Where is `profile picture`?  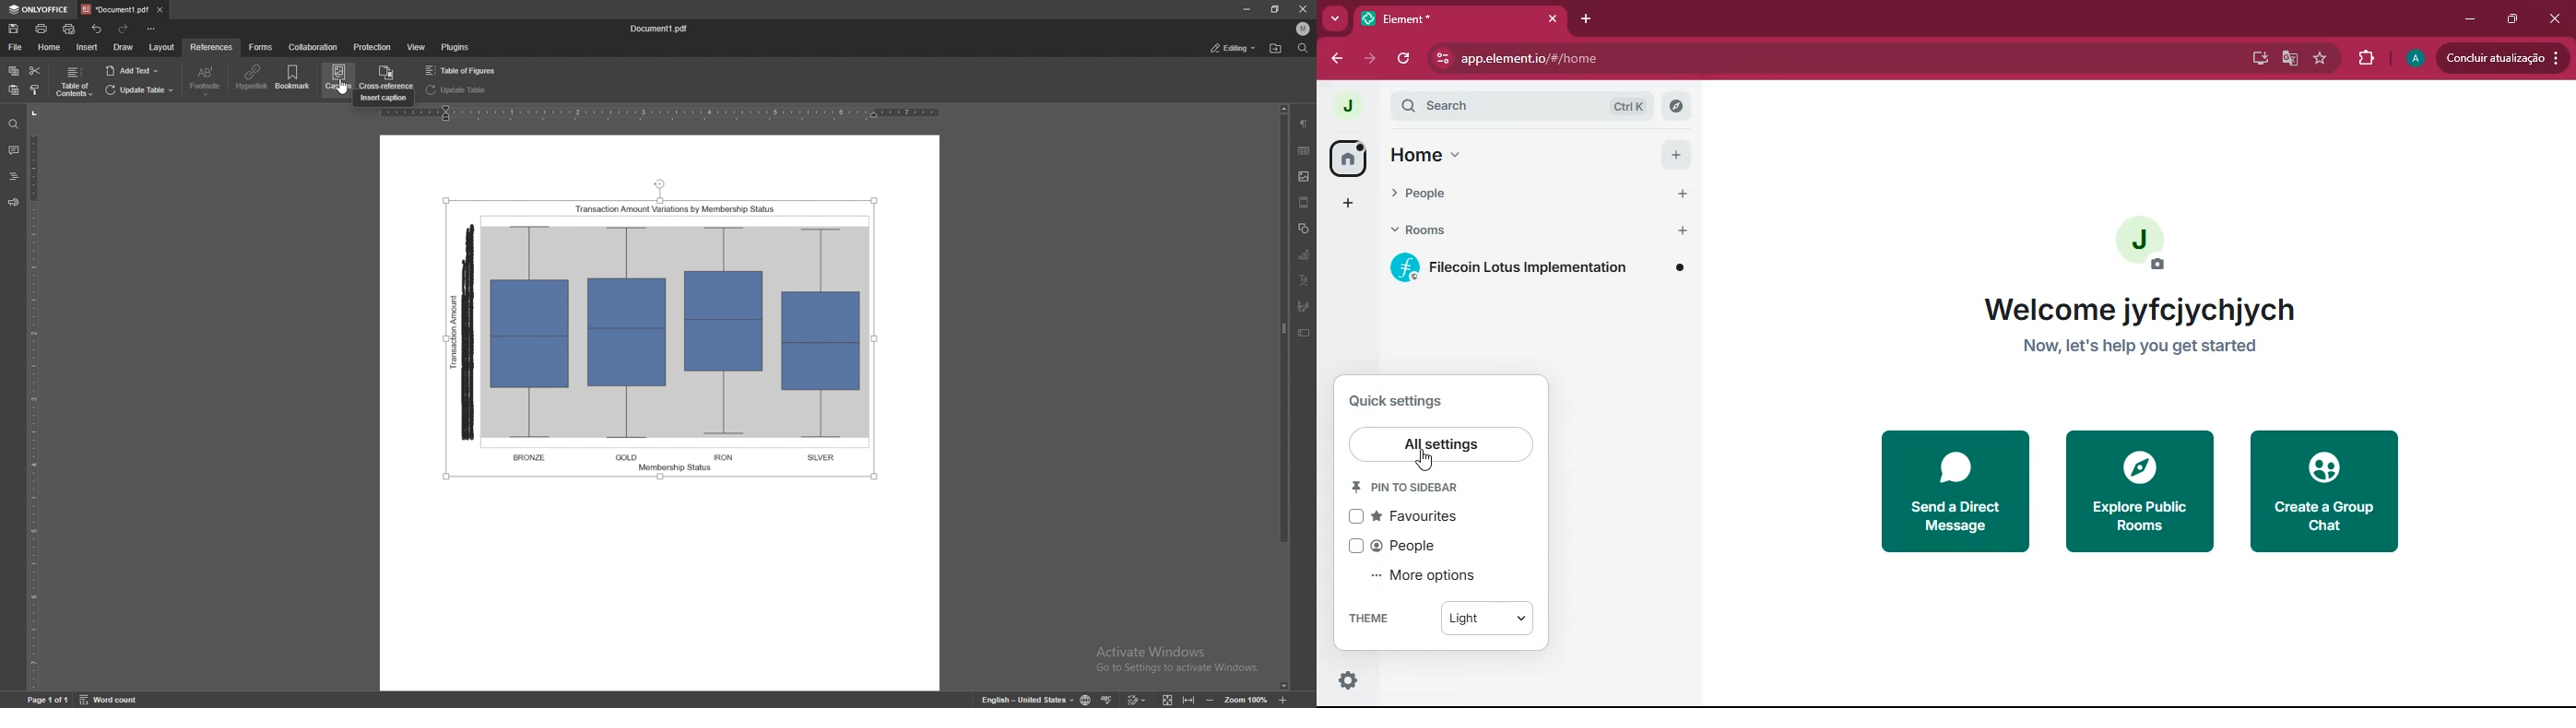
profile picture is located at coordinates (1341, 107).